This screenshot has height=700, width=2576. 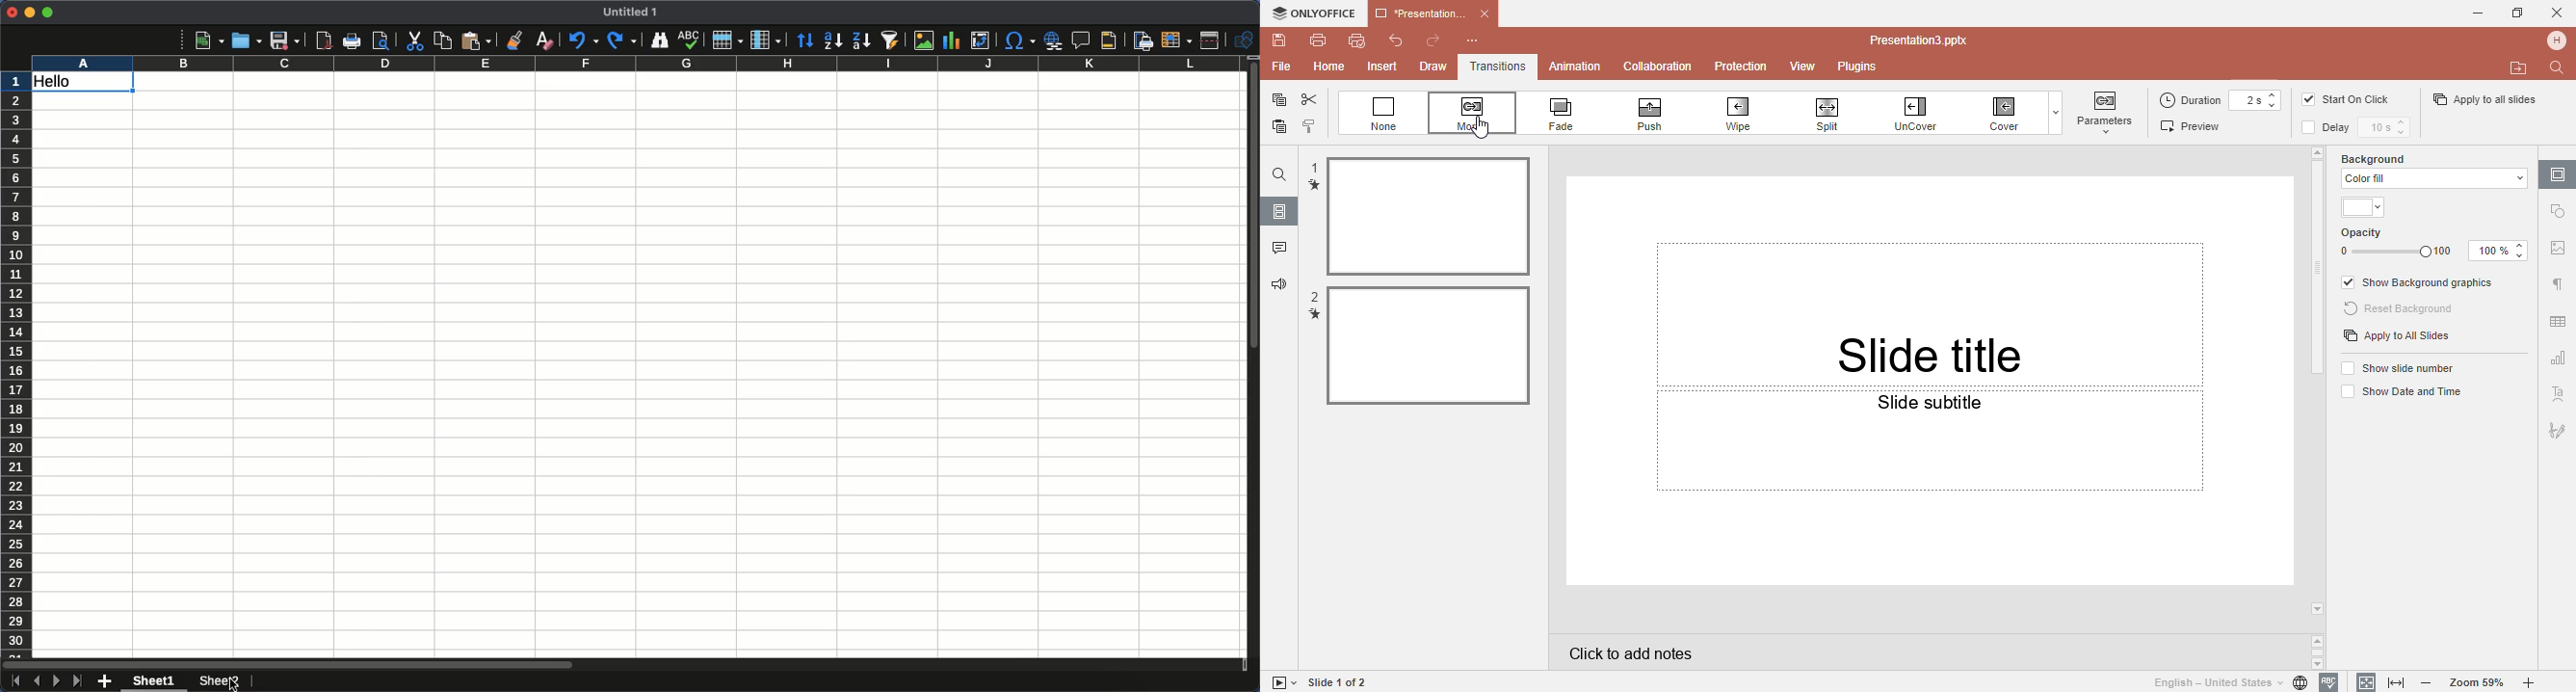 I want to click on Collabration, so click(x=1658, y=67).